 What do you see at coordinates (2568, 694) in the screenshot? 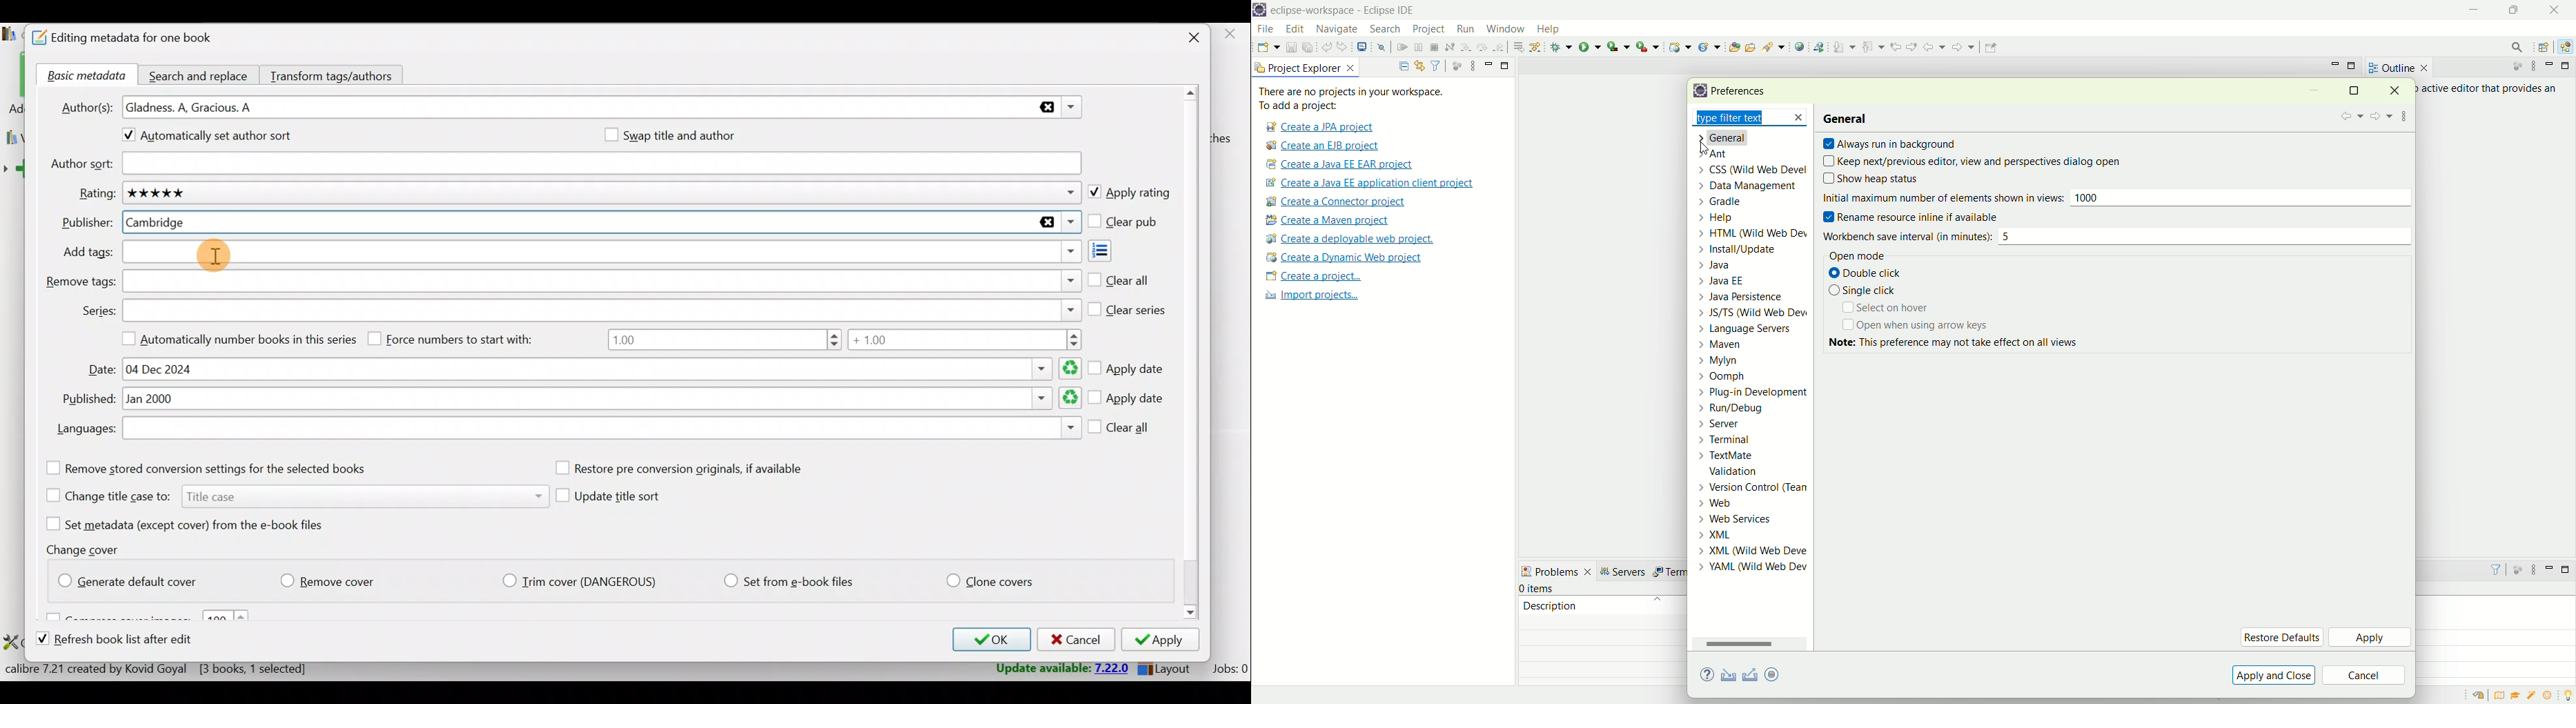
I see `tip of the day` at bounding box center [2568, 694].